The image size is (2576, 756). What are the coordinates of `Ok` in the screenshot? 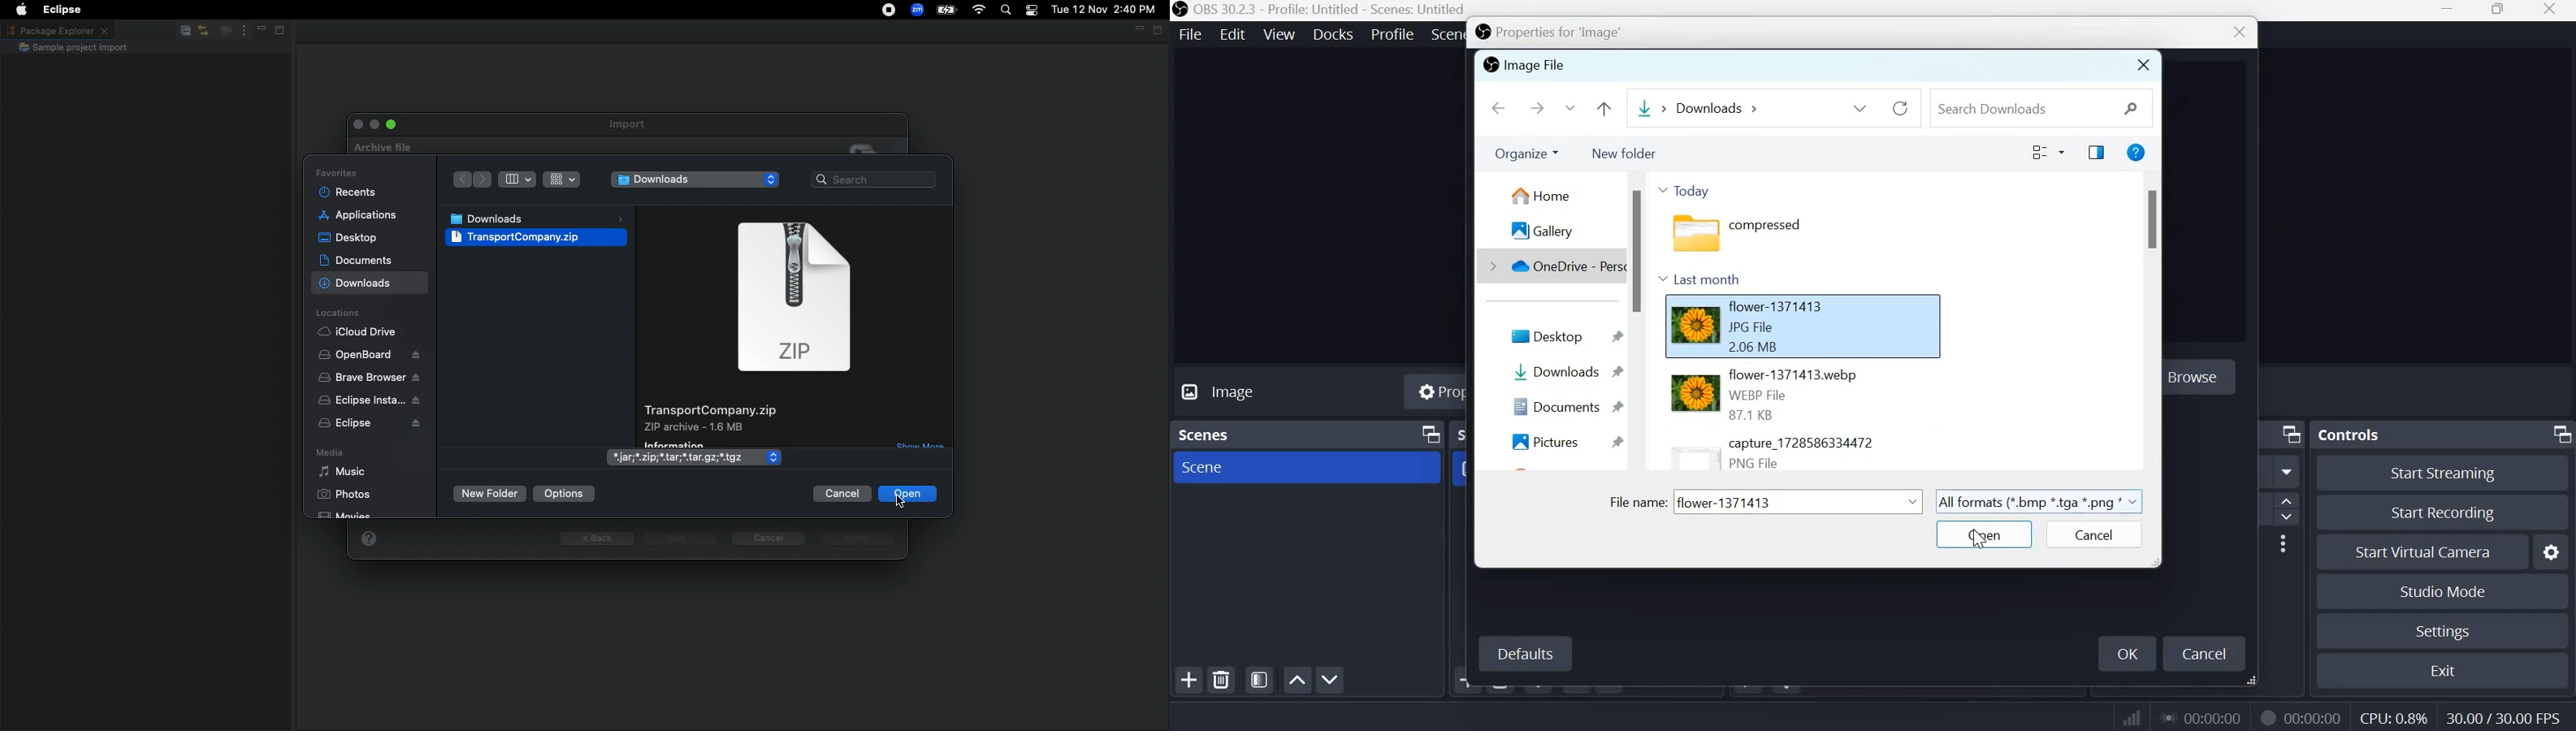 It's located at (2129, 655).